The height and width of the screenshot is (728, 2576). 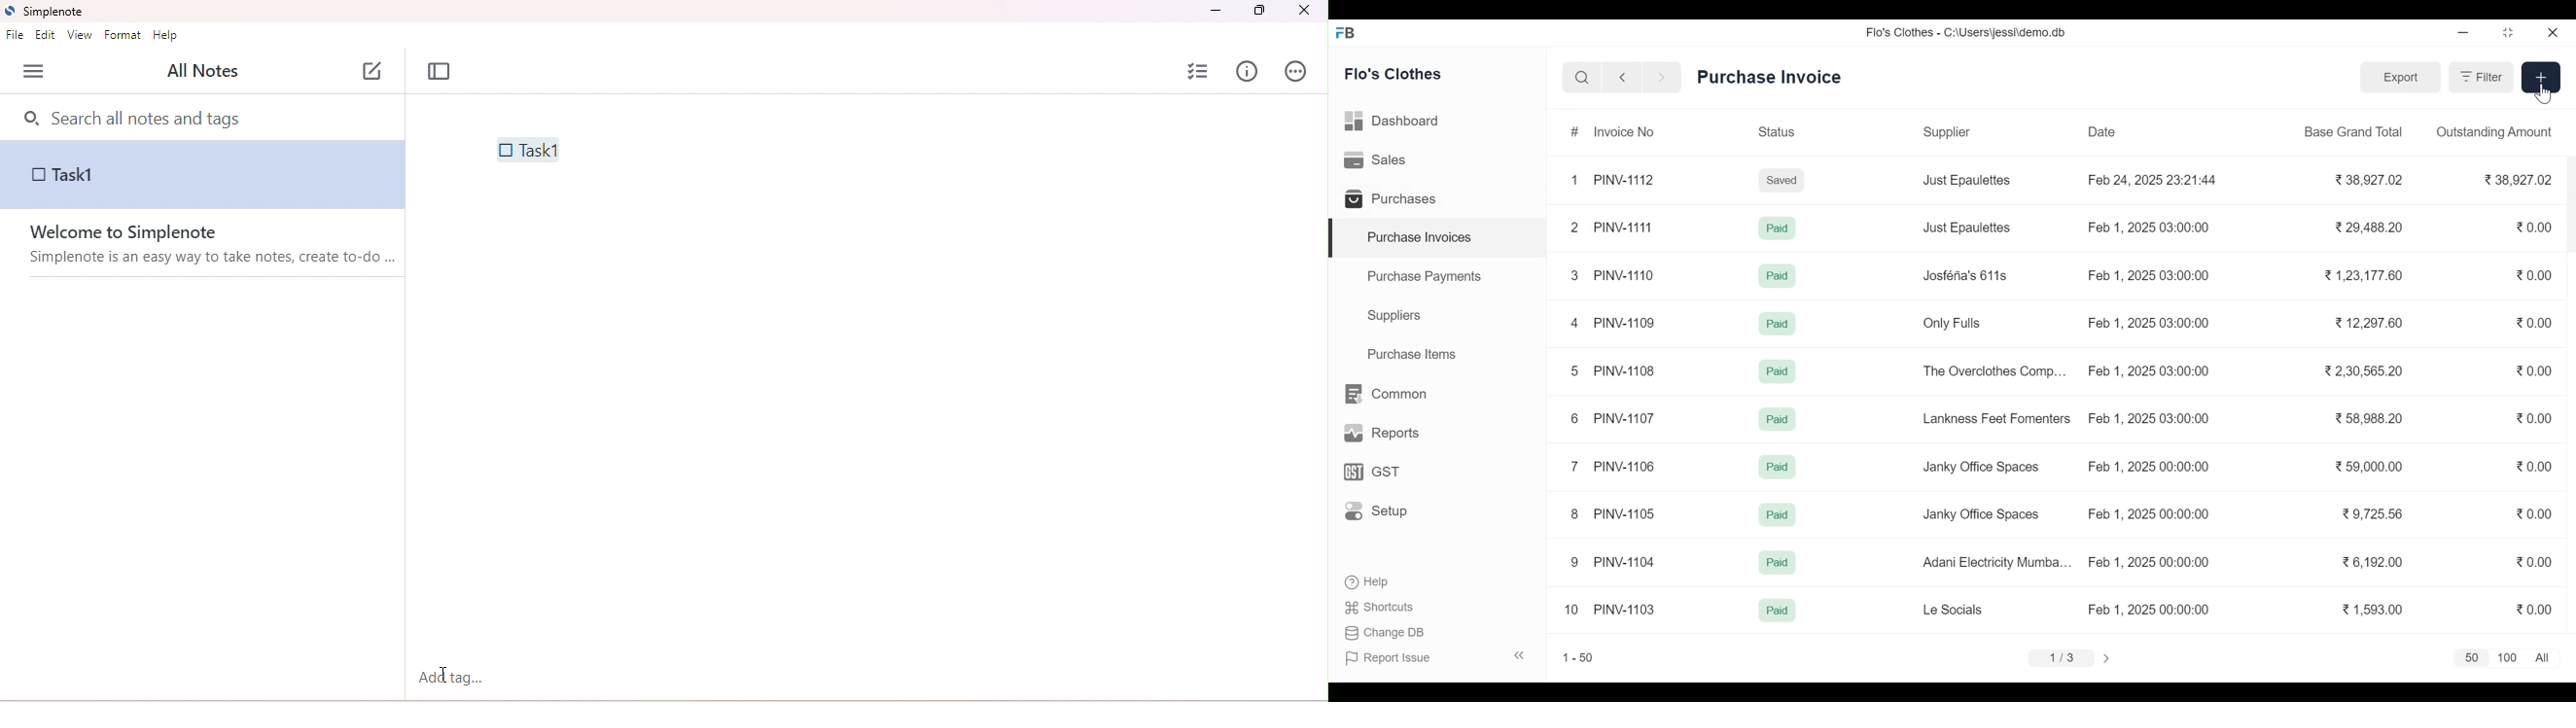 What do you see at coordinates (1576, 370) in the screenshot?
I see `5` at bounding box center [1576, 370].